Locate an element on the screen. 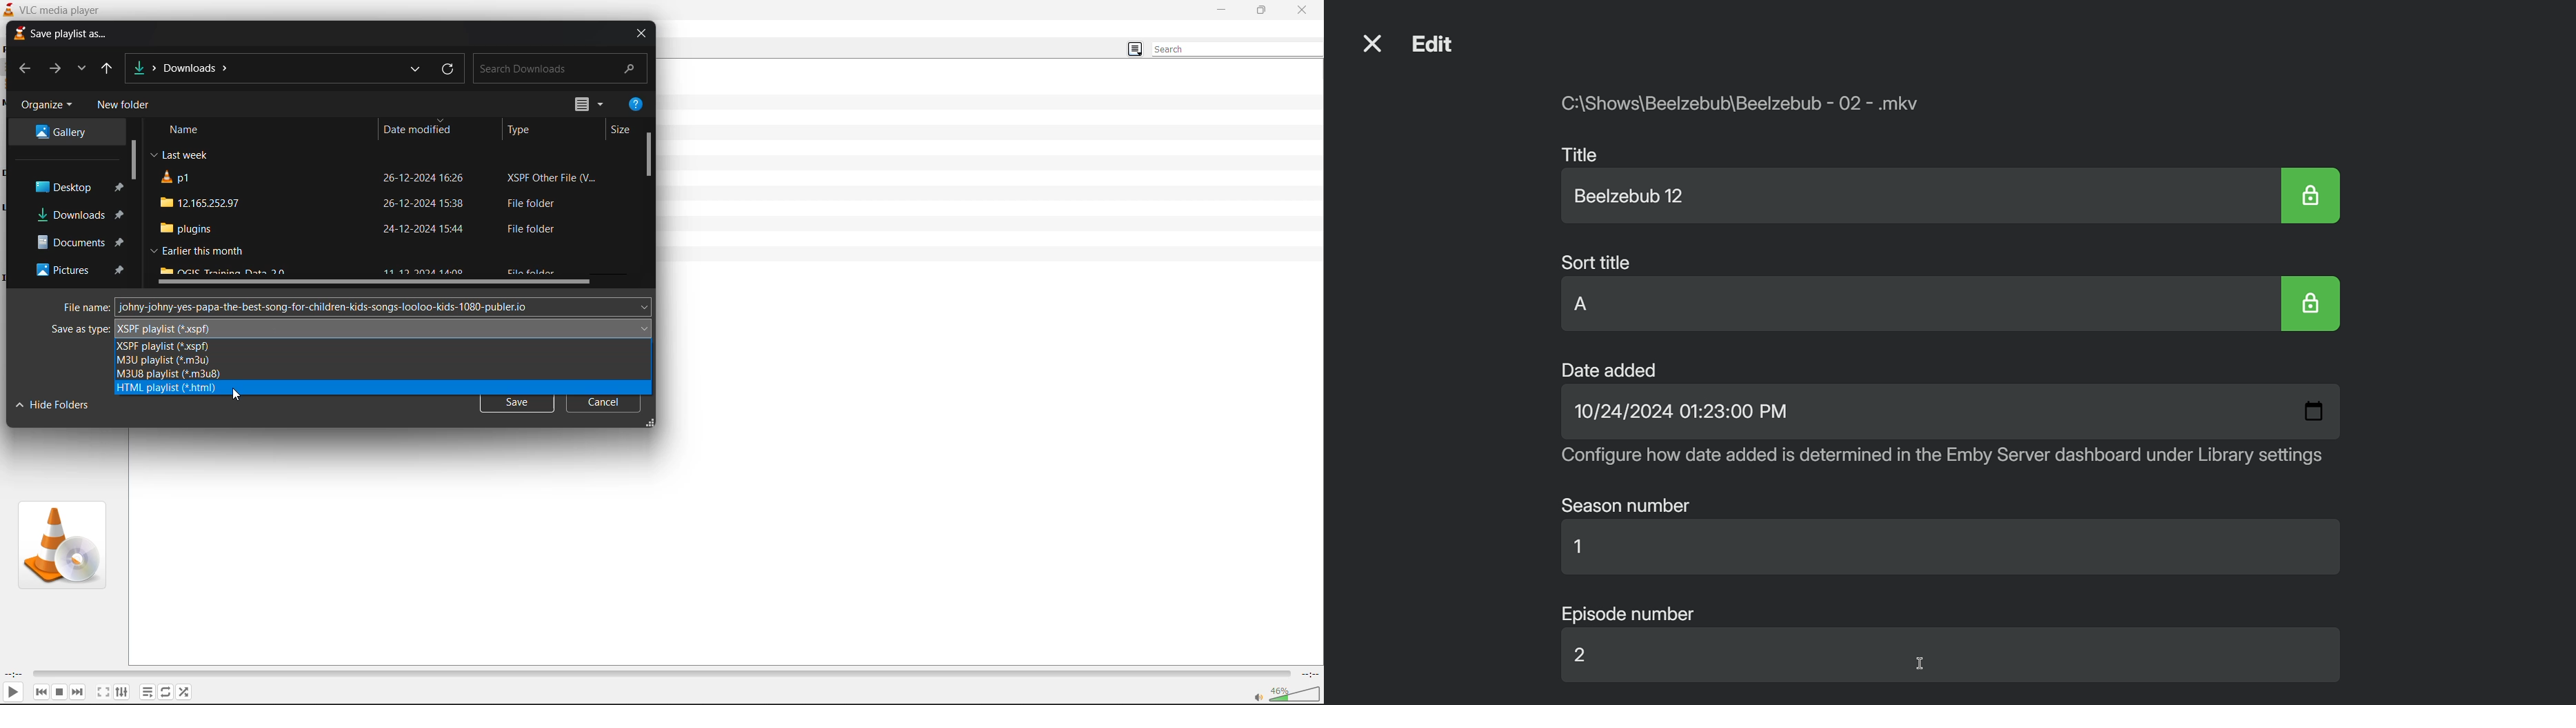 The width and height of the screenshot is (2576, 728). Last week is located at coordinates (179, 156).